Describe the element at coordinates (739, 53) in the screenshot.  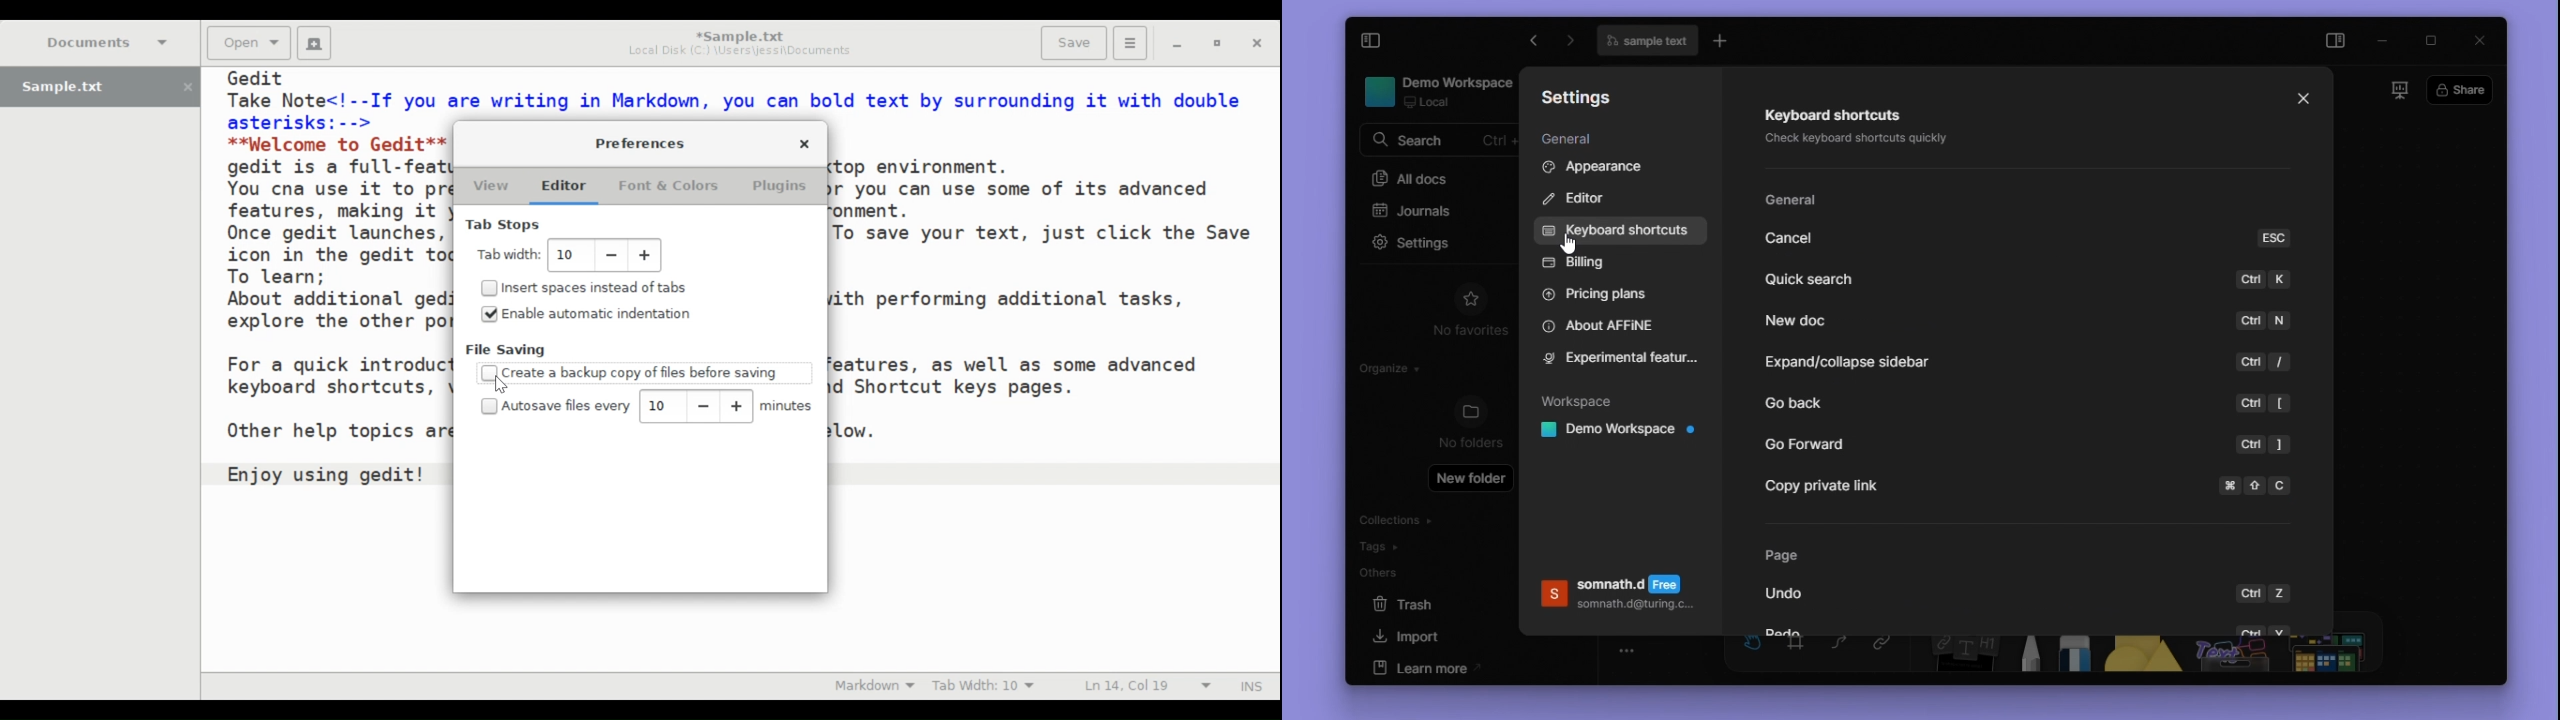
I see `Local Disk (C:) \Users\jessi\Documents` at that location.